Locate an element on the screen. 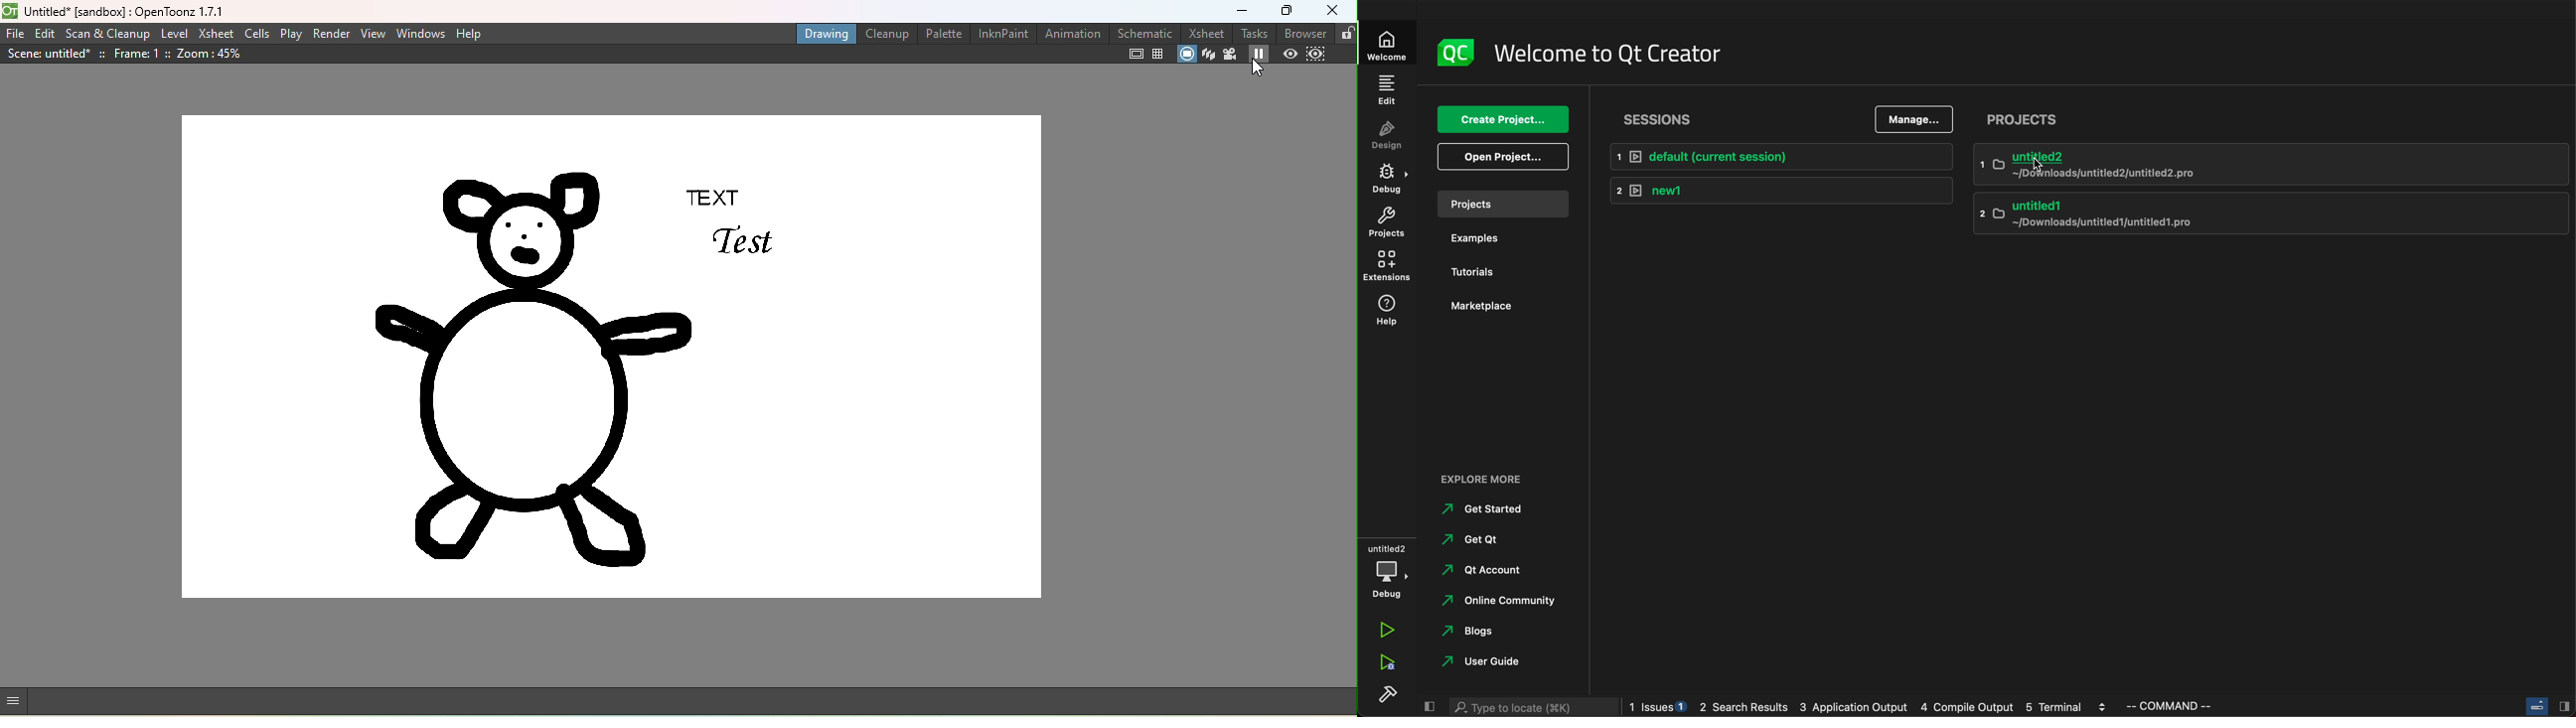  search is located at coordinates (1533, 708).